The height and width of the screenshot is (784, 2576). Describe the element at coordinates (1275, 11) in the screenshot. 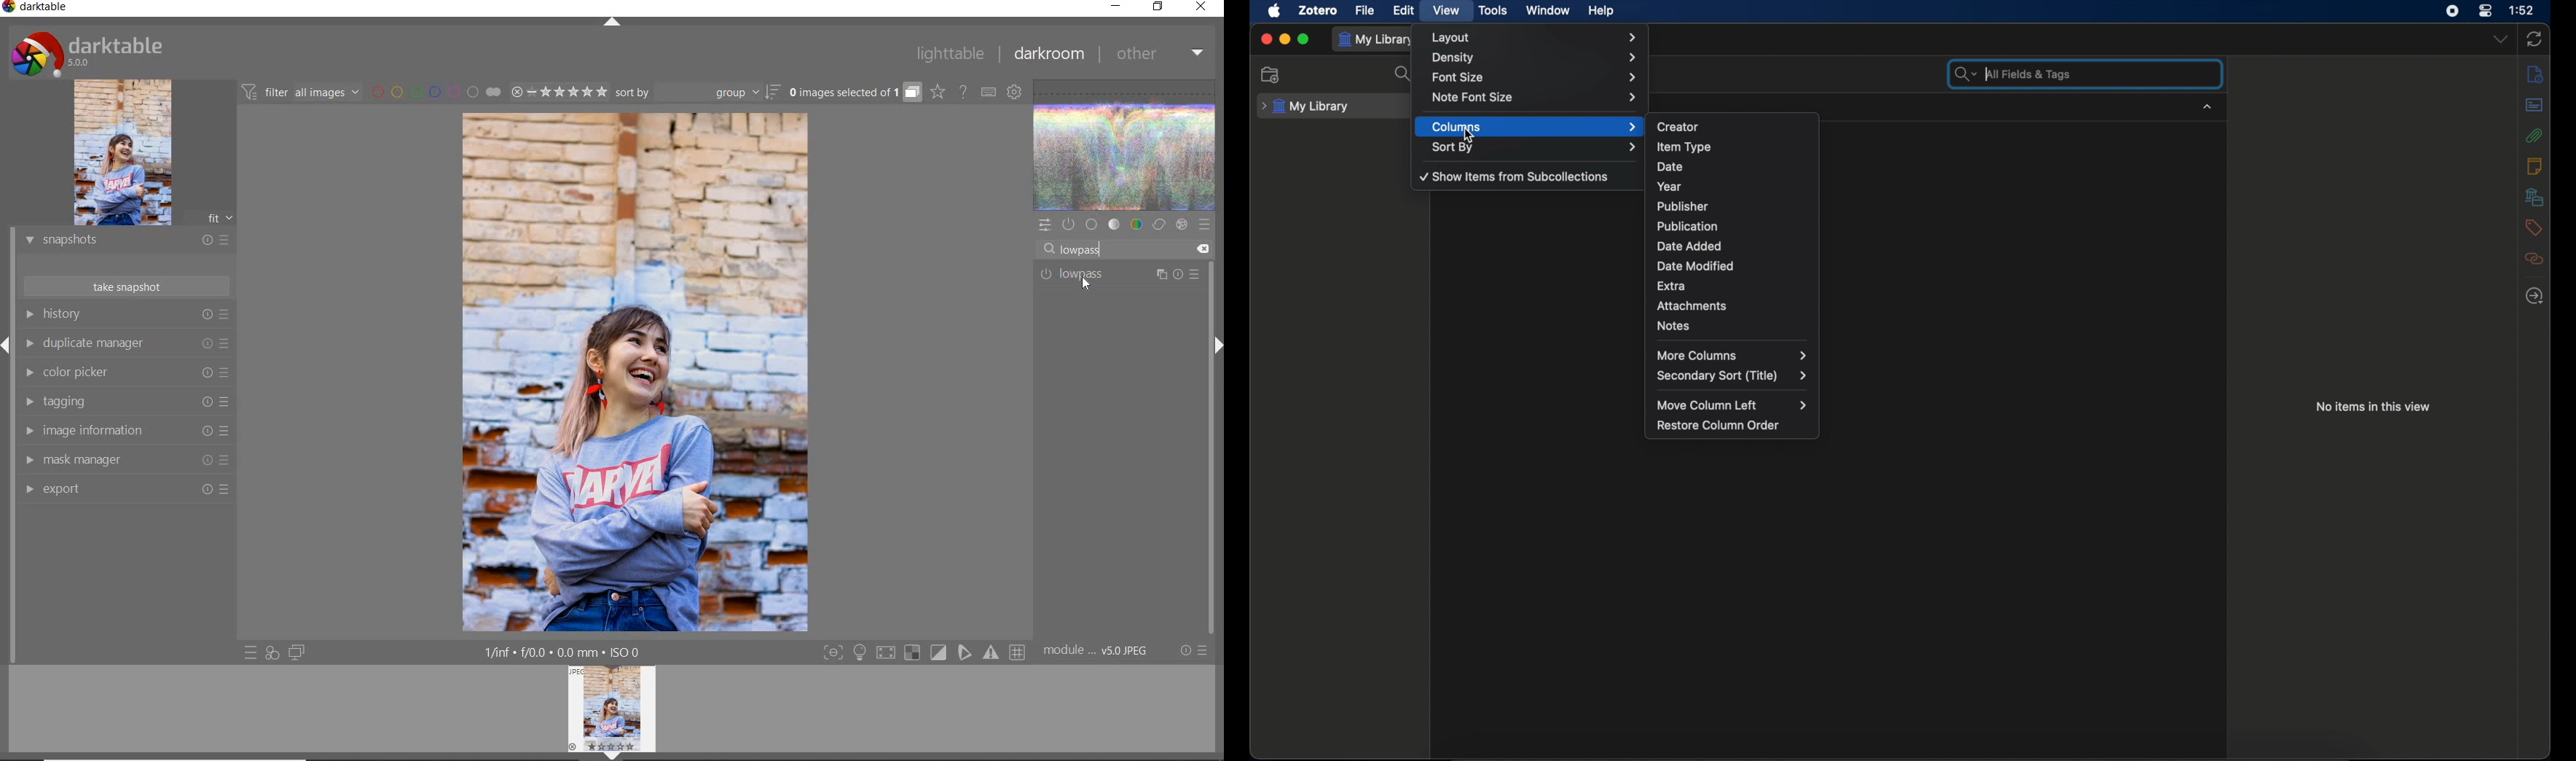

I see `apple icon` at that location.